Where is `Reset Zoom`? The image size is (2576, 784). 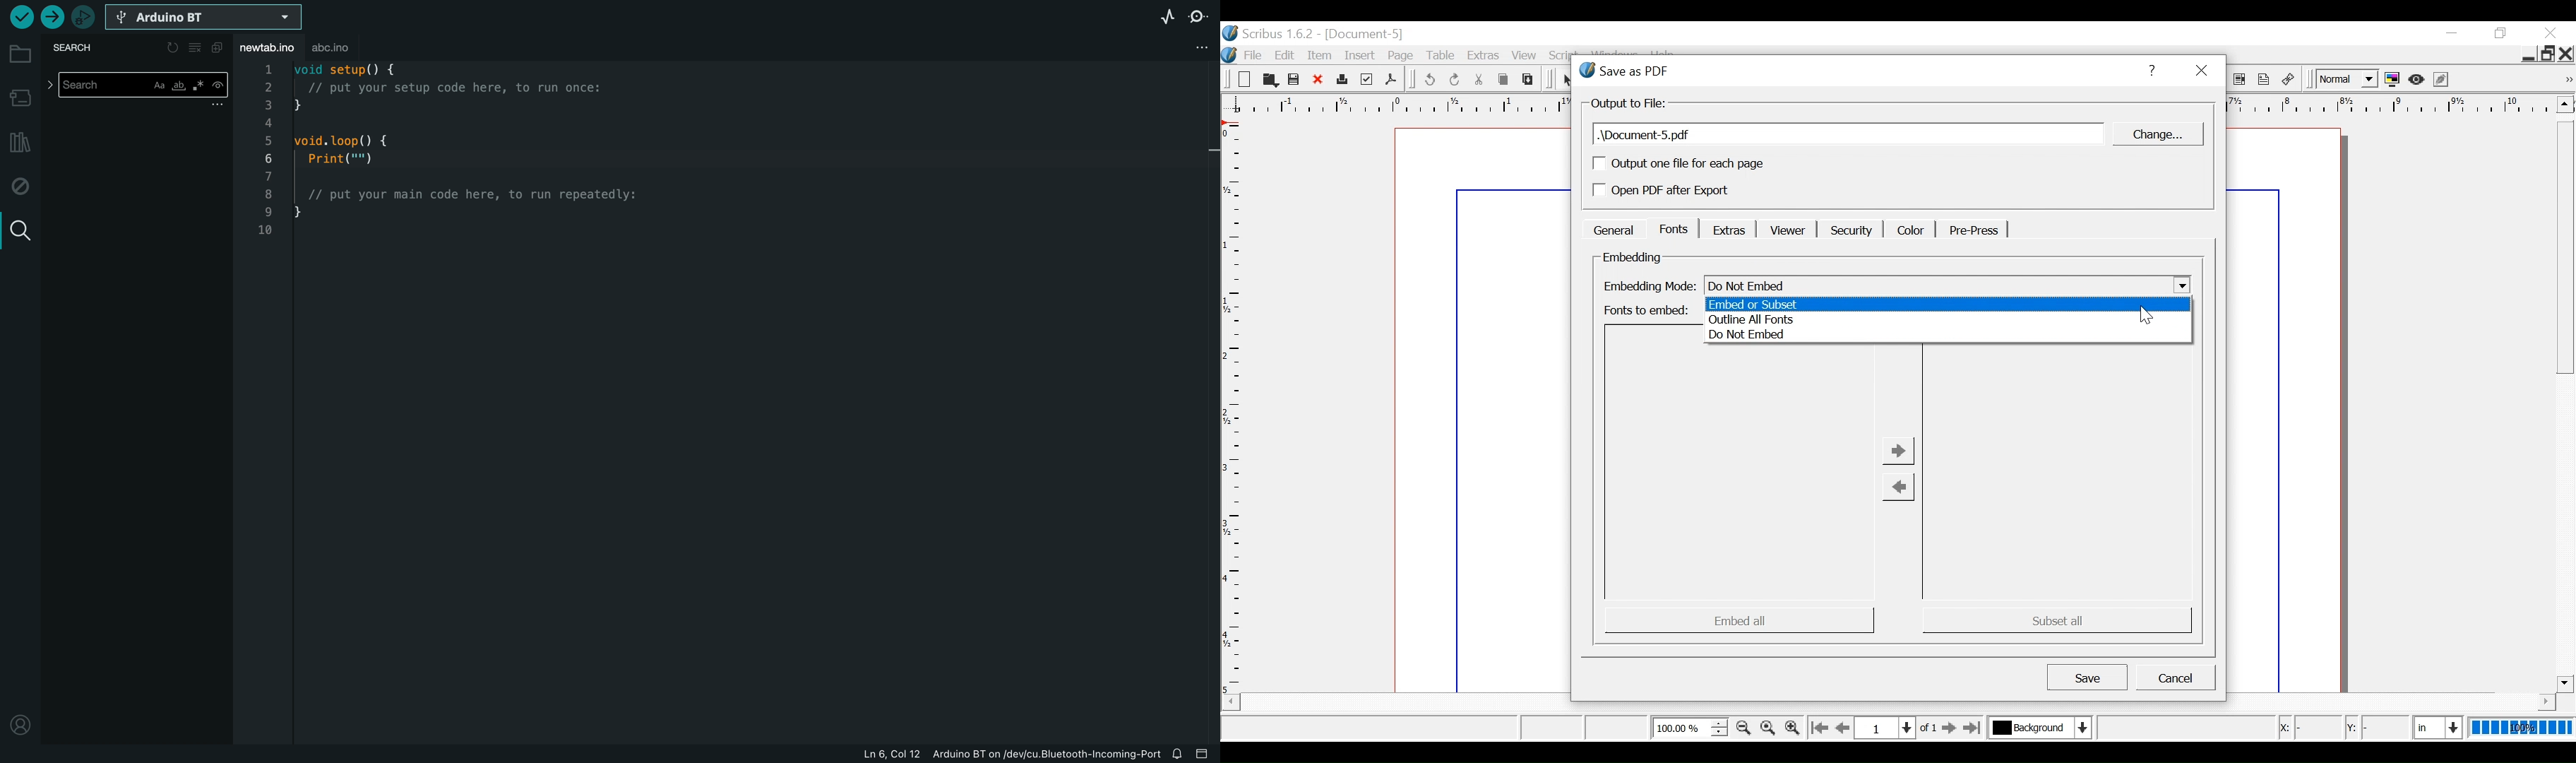
Reset Zoom is located at coordinates (1769, 727).